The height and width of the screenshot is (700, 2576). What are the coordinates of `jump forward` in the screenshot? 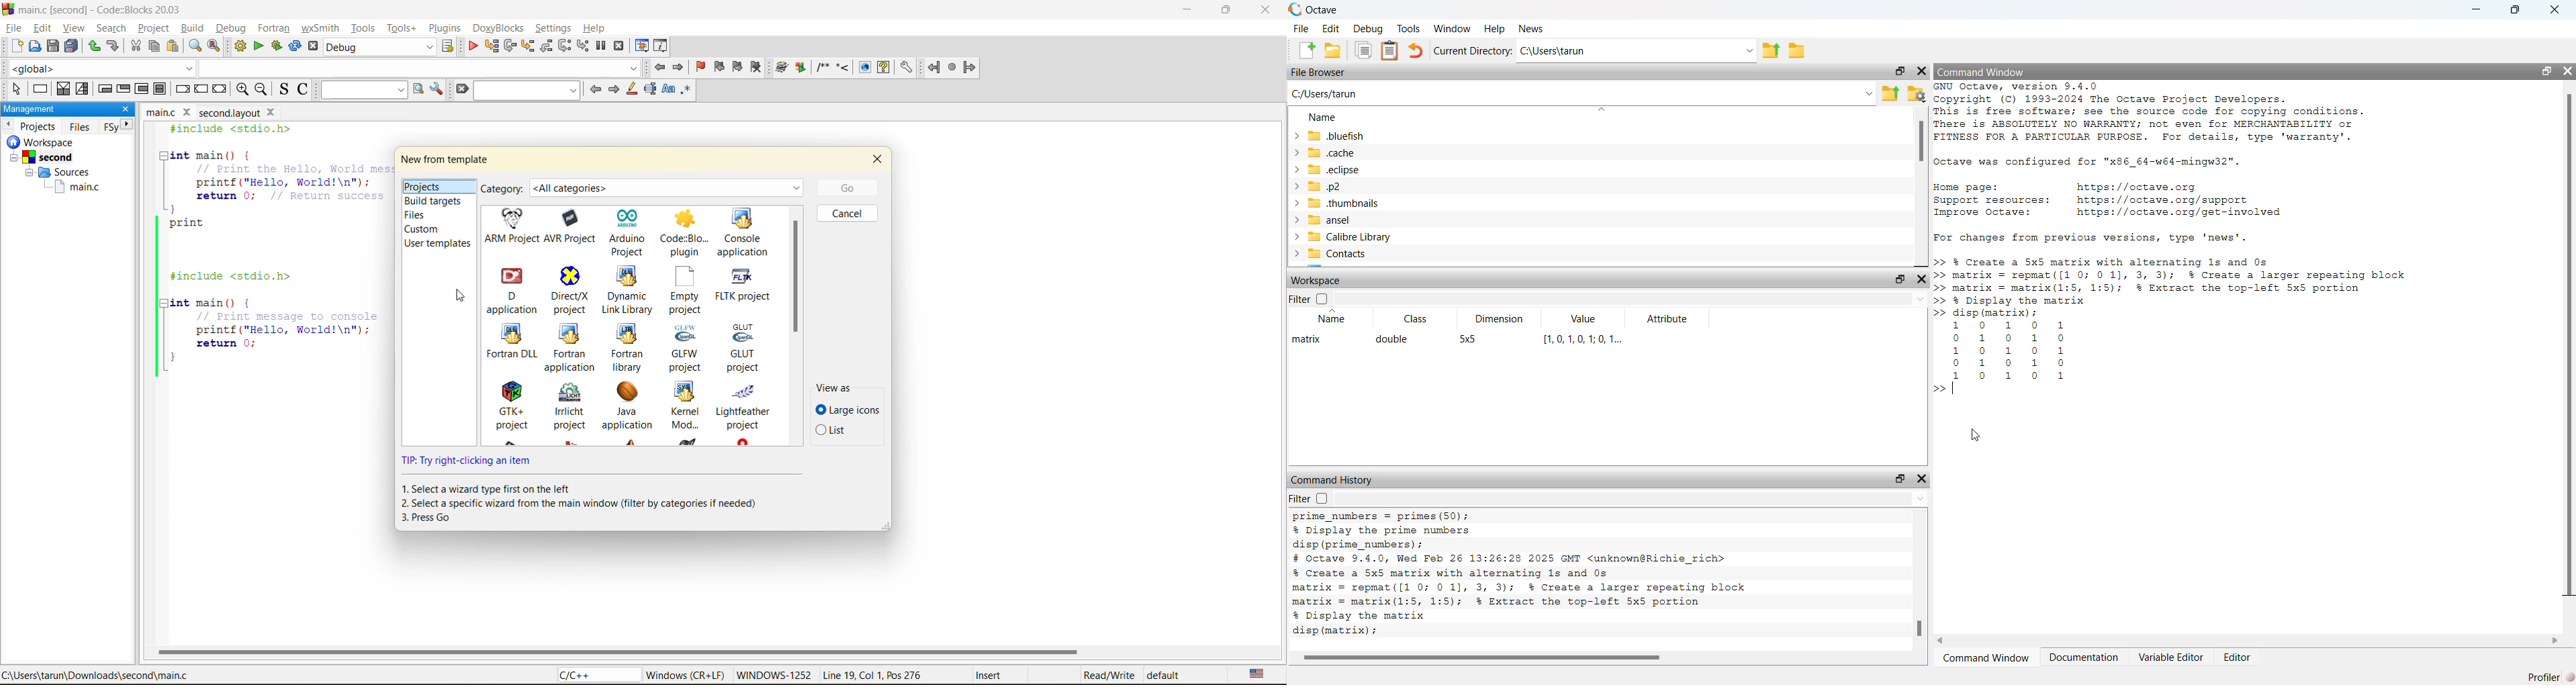 It's located at (680, 68).